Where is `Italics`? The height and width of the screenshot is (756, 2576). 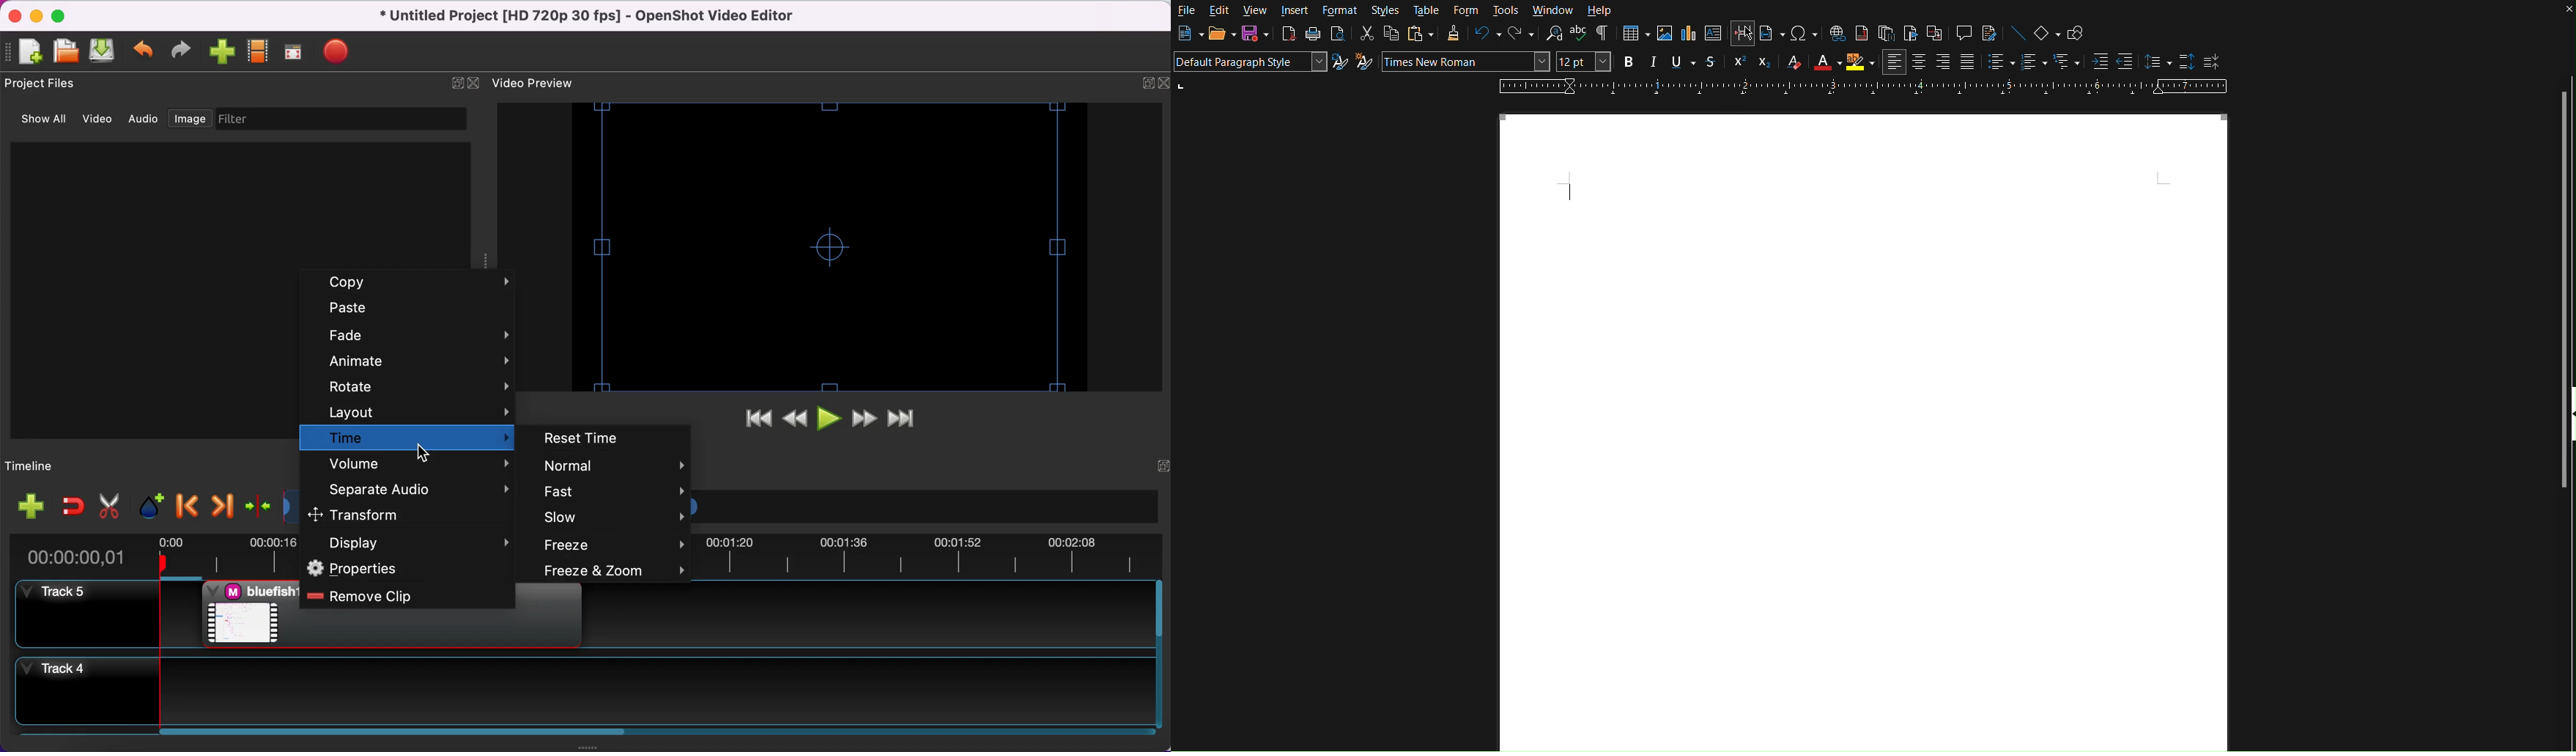 Italics is located at coordinates (1654, 64).